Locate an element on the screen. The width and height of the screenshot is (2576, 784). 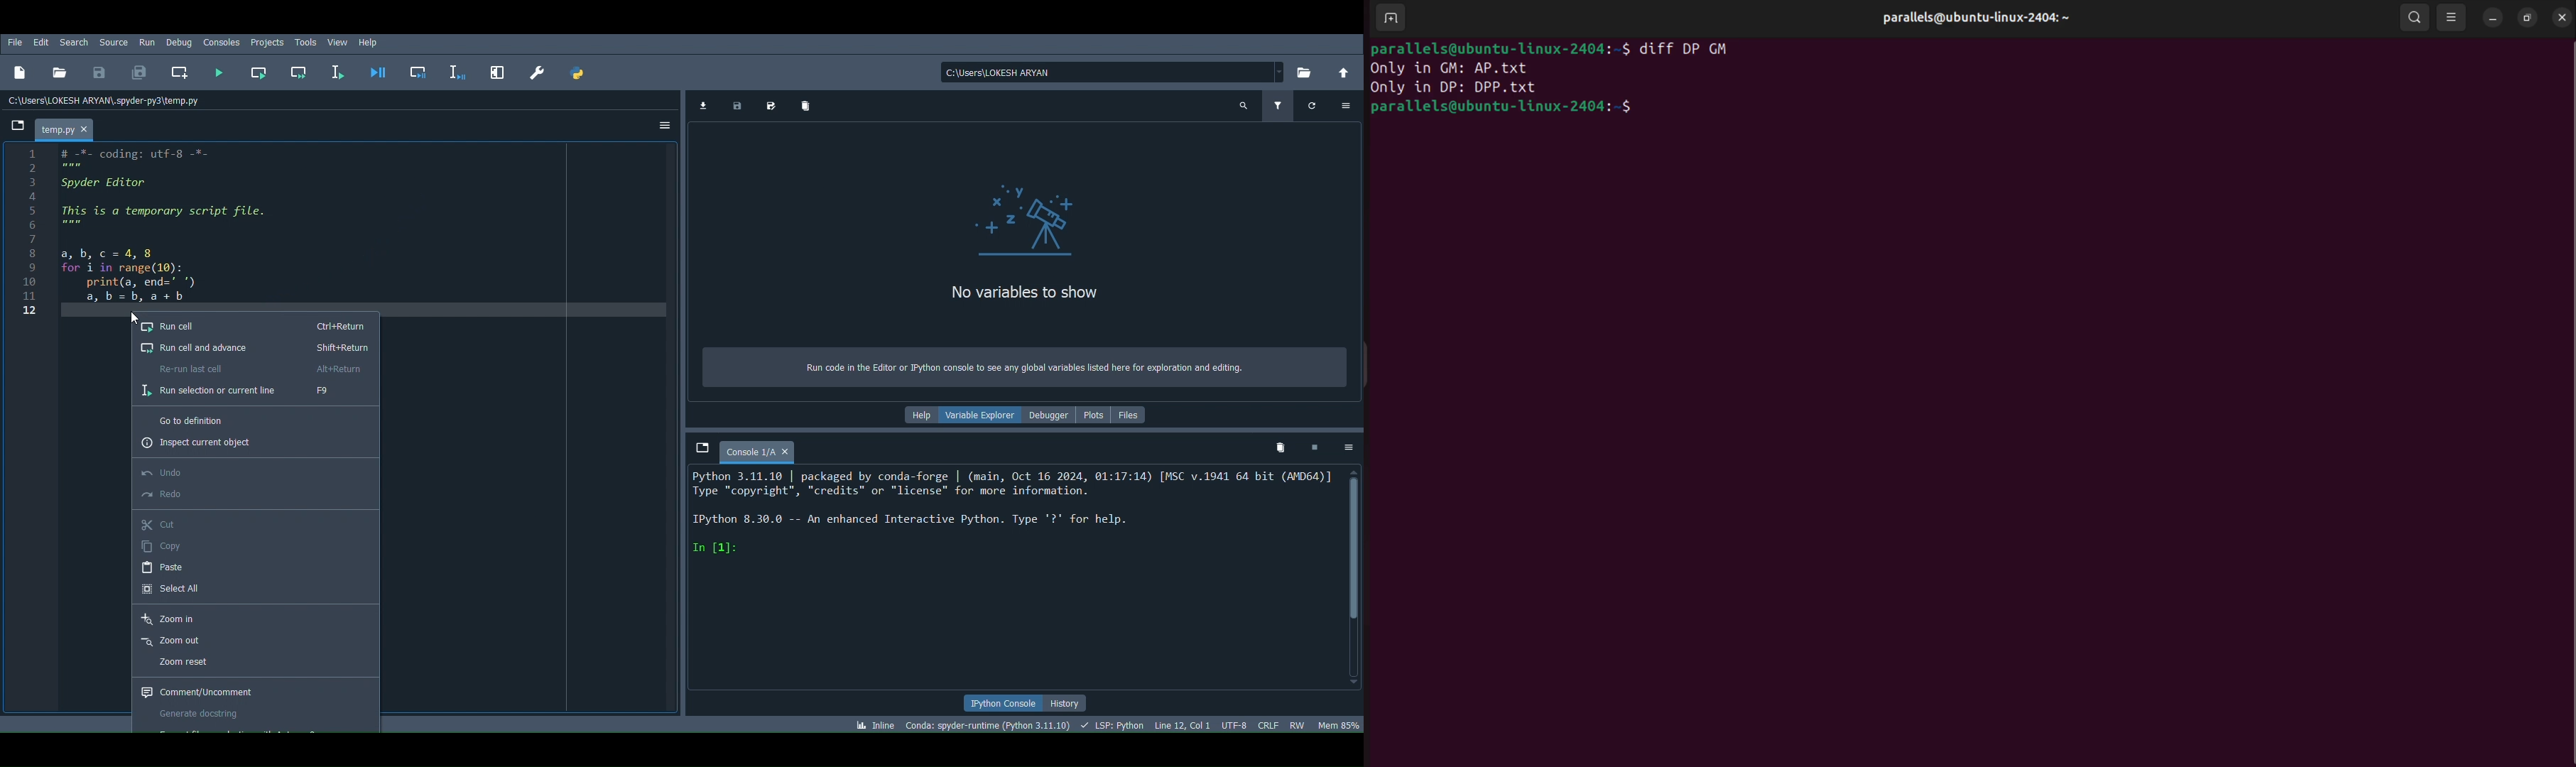
Completions, linting, code folding and symbols status is located at coordinates (1113, 725).